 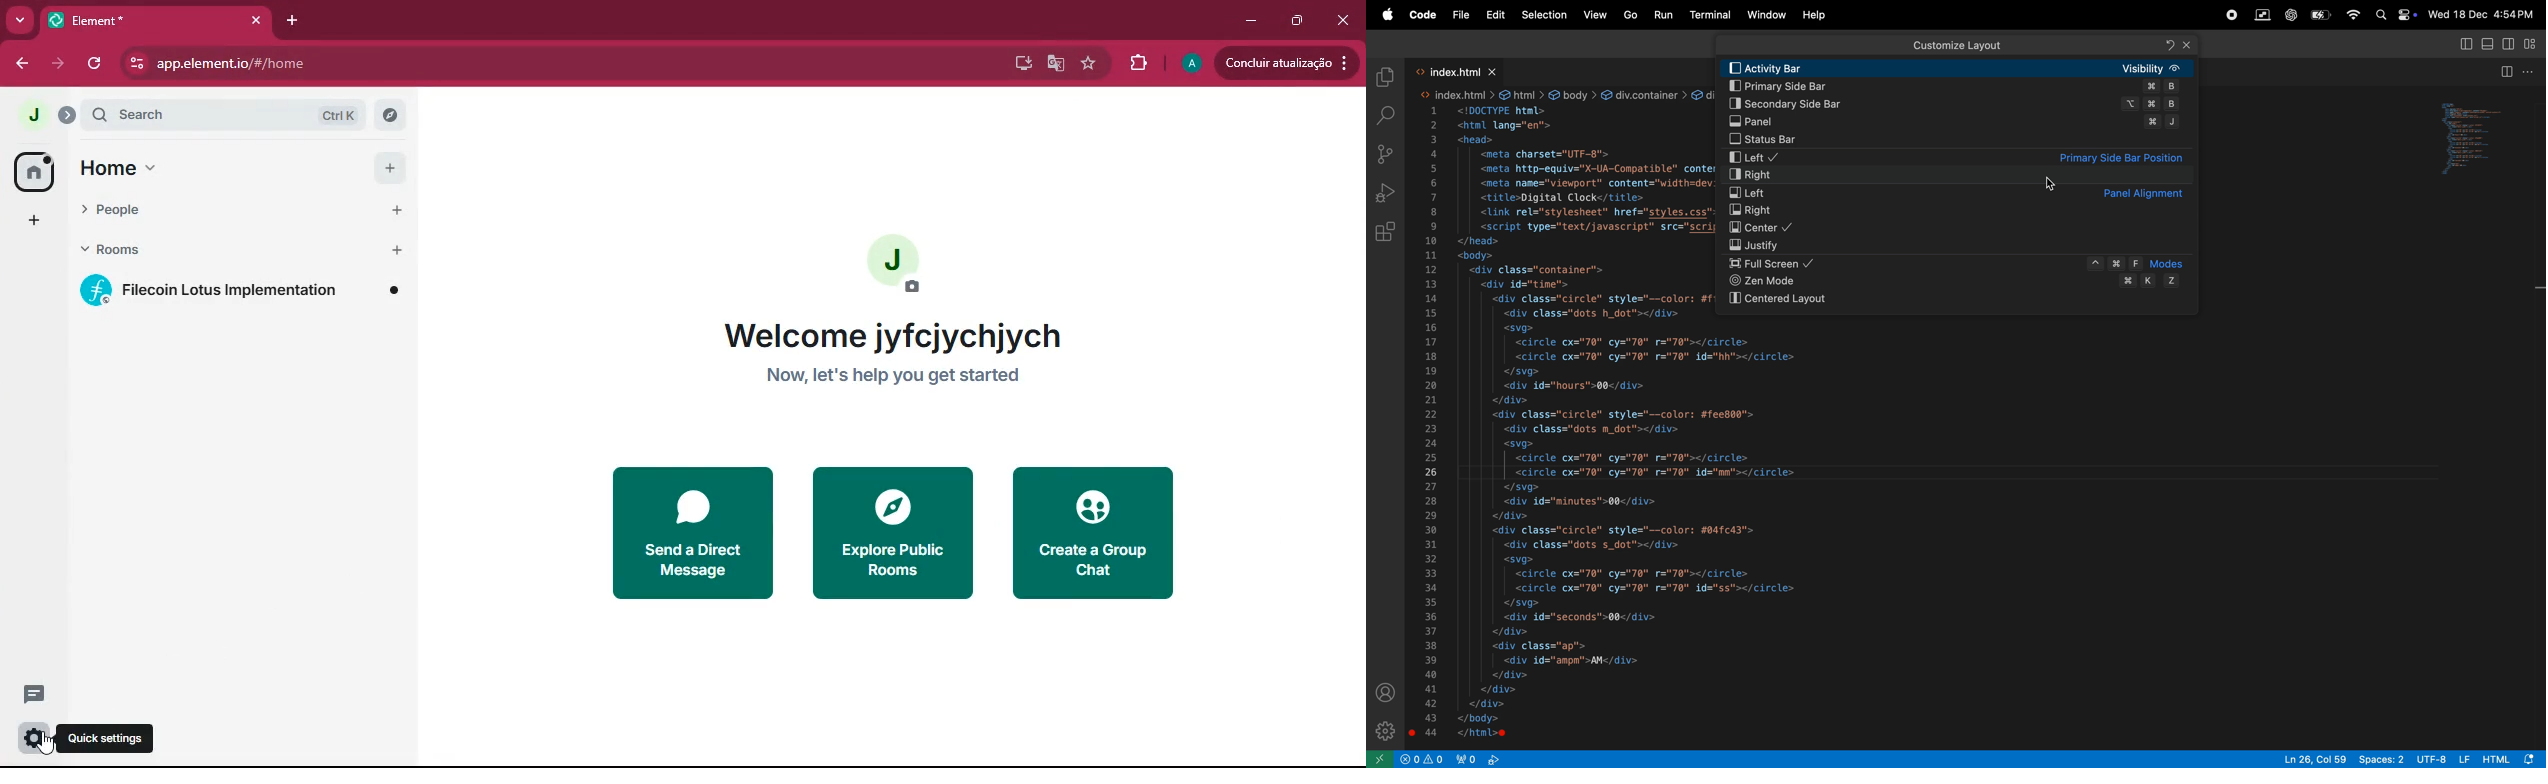 What do you see at coordinates (26, 222) in the screenshot?
I see `add` at bounding box center [26, 222].